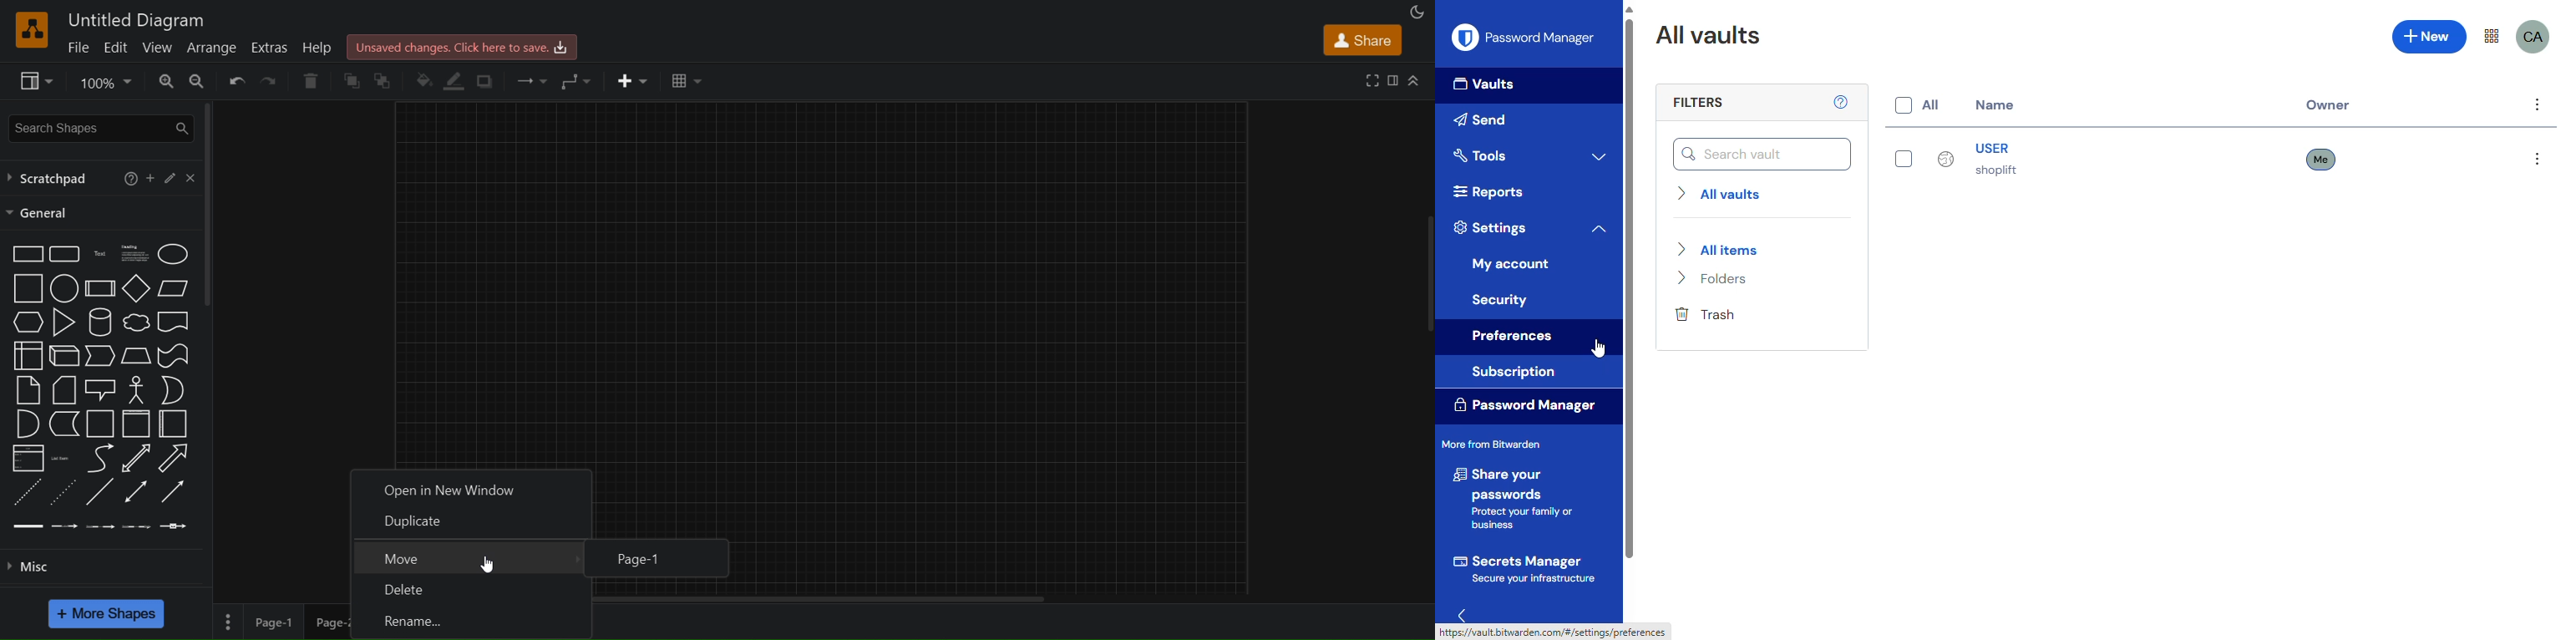 Image resolution: width=2576 pixels, height=644 pixels. Describe the element at coordinates (319, 46) in the screenshot. I see `help` at that location.